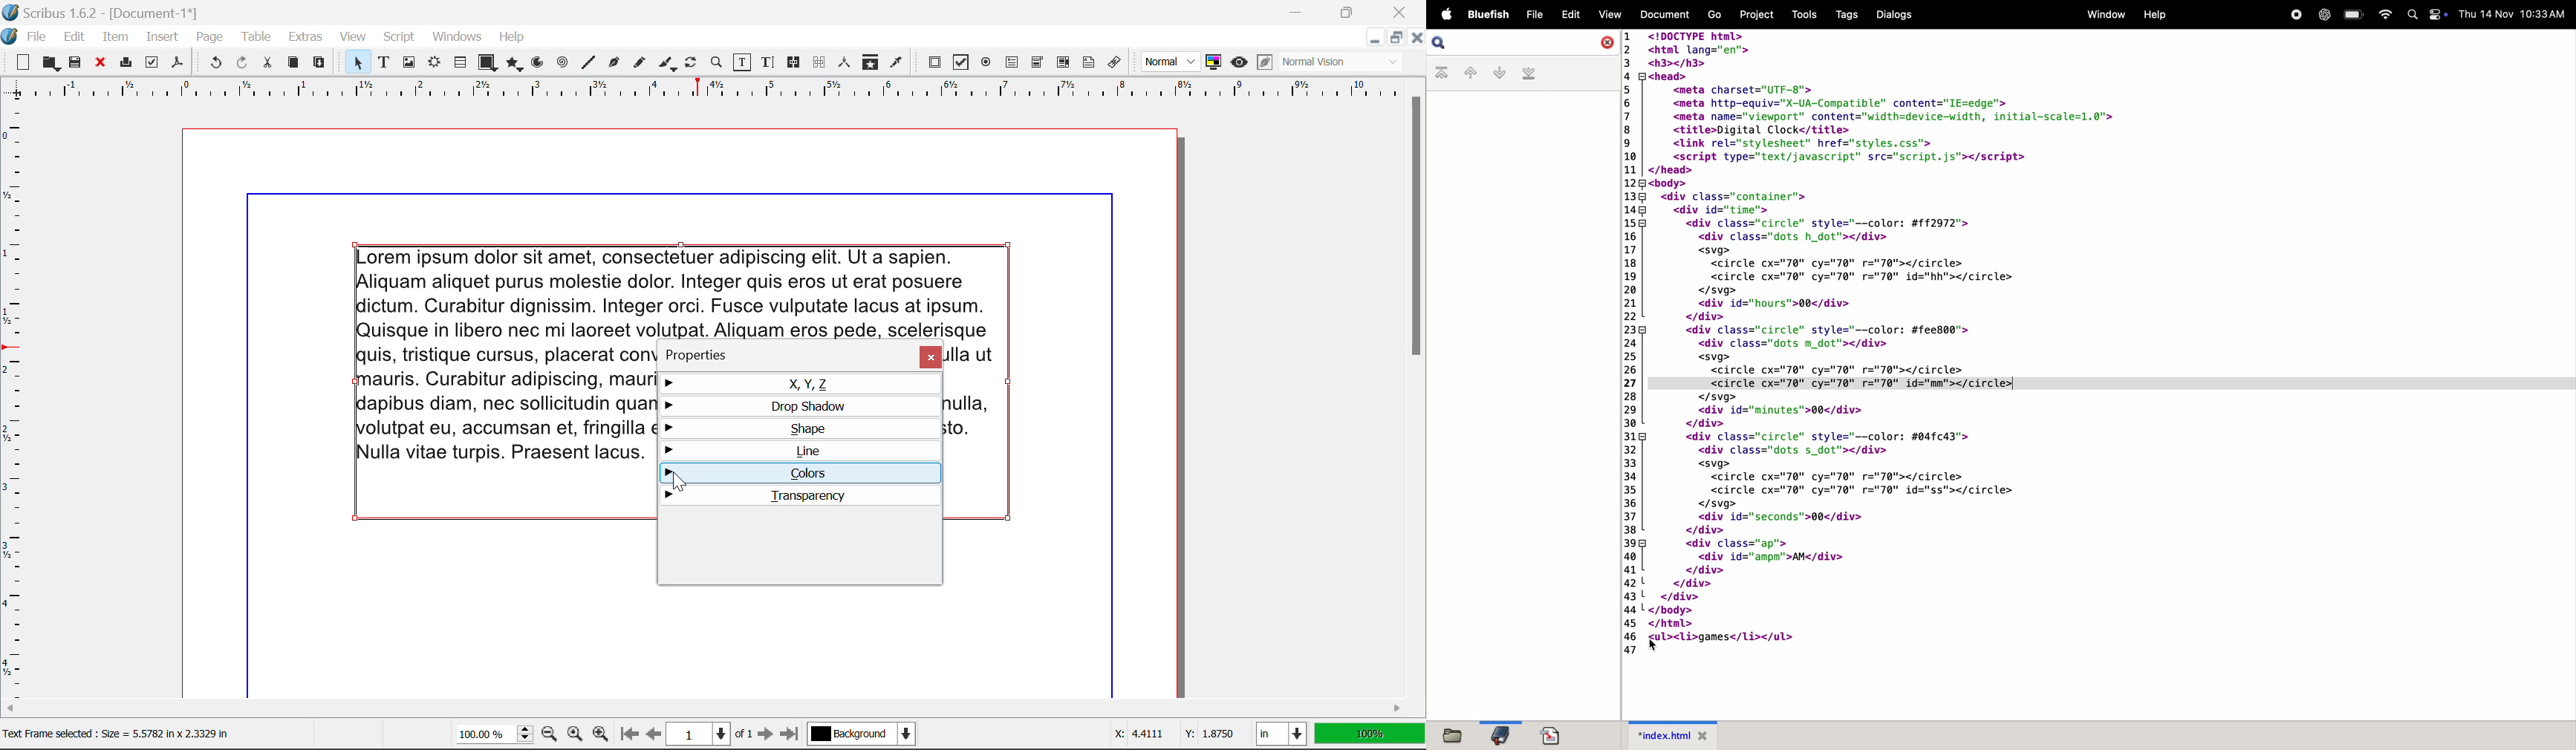  What do you see at coordinates (353, 37) in the screenshot?
I see `View` at bounding box center [353, 37].